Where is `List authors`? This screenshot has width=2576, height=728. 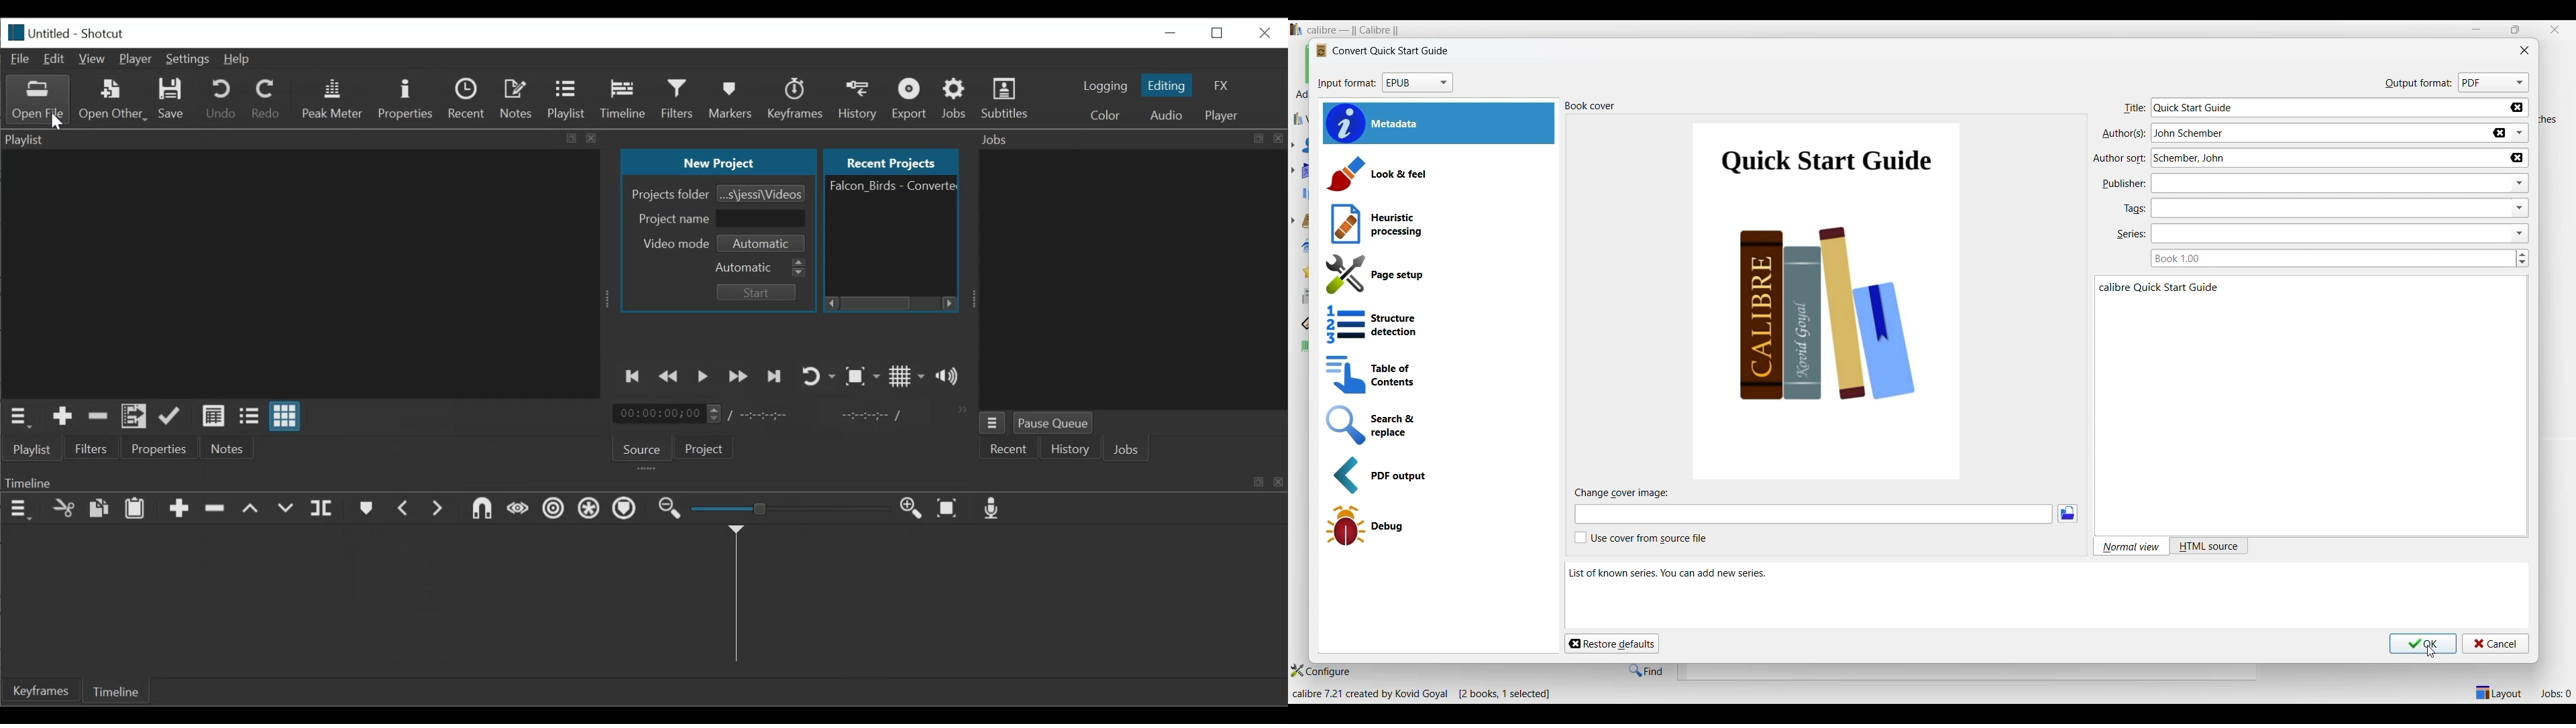 List authors is located at coordinates (2520, 133).